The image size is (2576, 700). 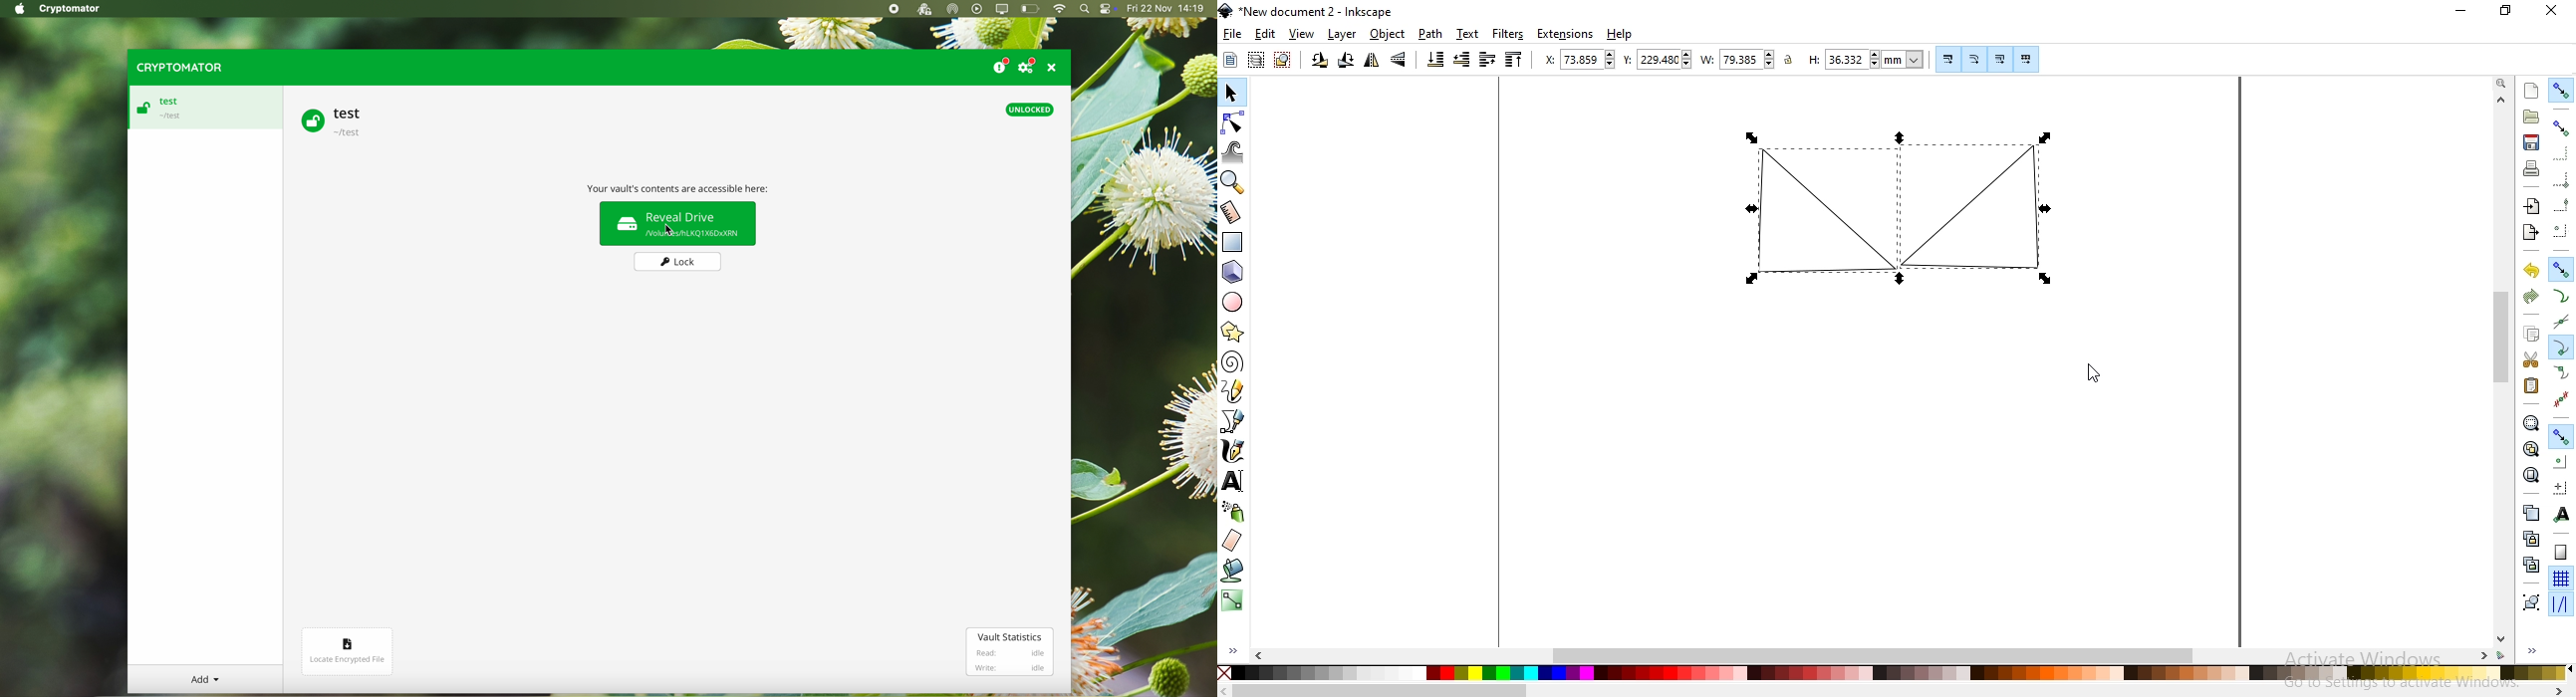 What do you see at coordinates (17, 8) in the screenshot?
I see `Apple icon` at bounding box center [17, 8].